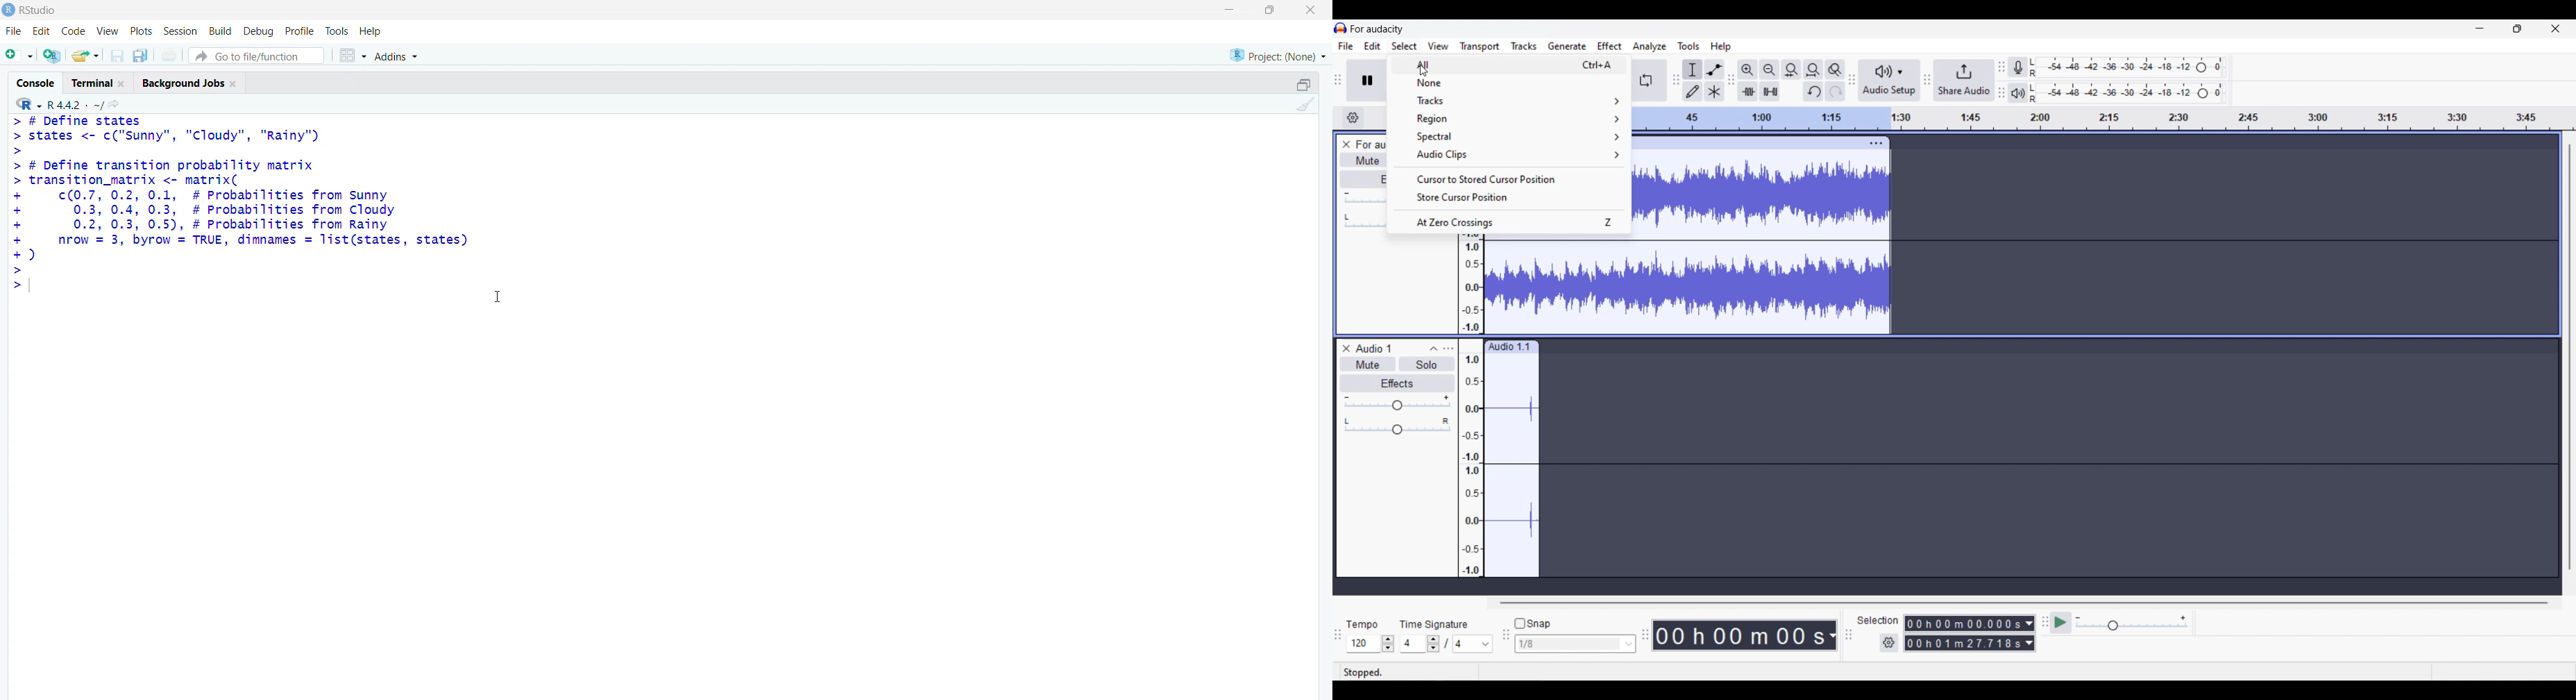  I want to click on cursor, so click(502, 301).